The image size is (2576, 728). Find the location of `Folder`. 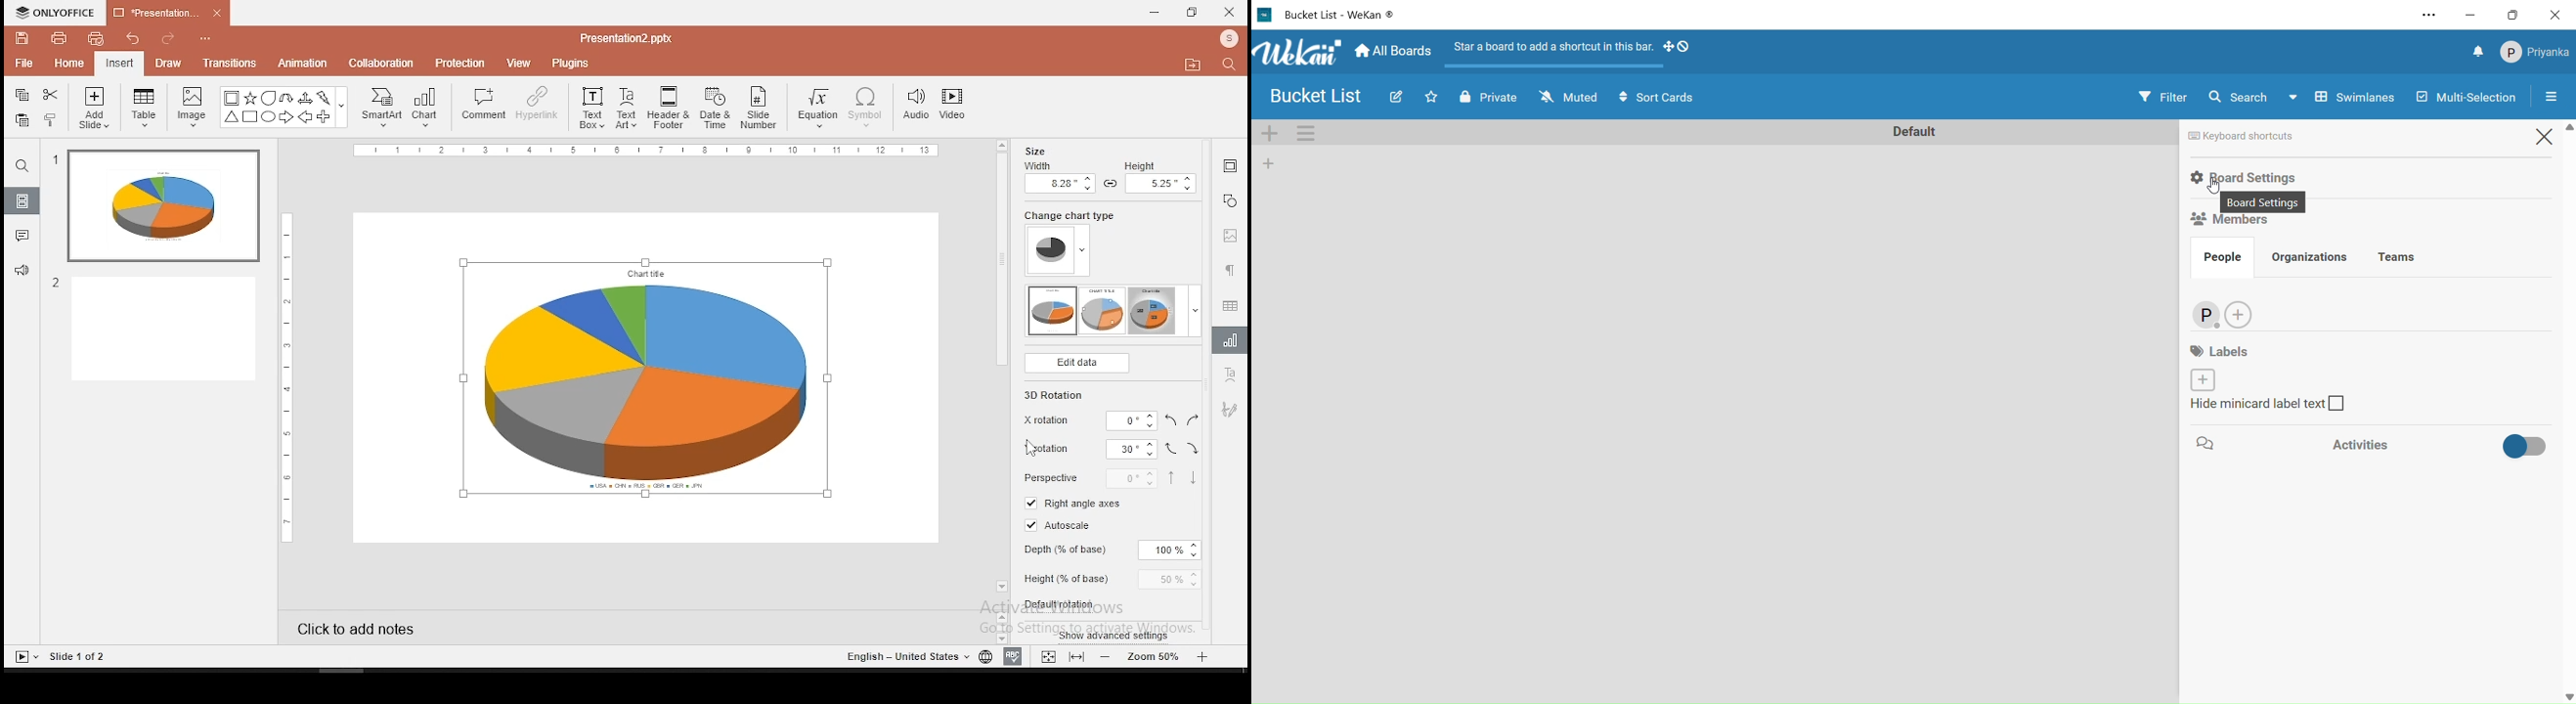

Folder is located at coordinates (1193, 65).